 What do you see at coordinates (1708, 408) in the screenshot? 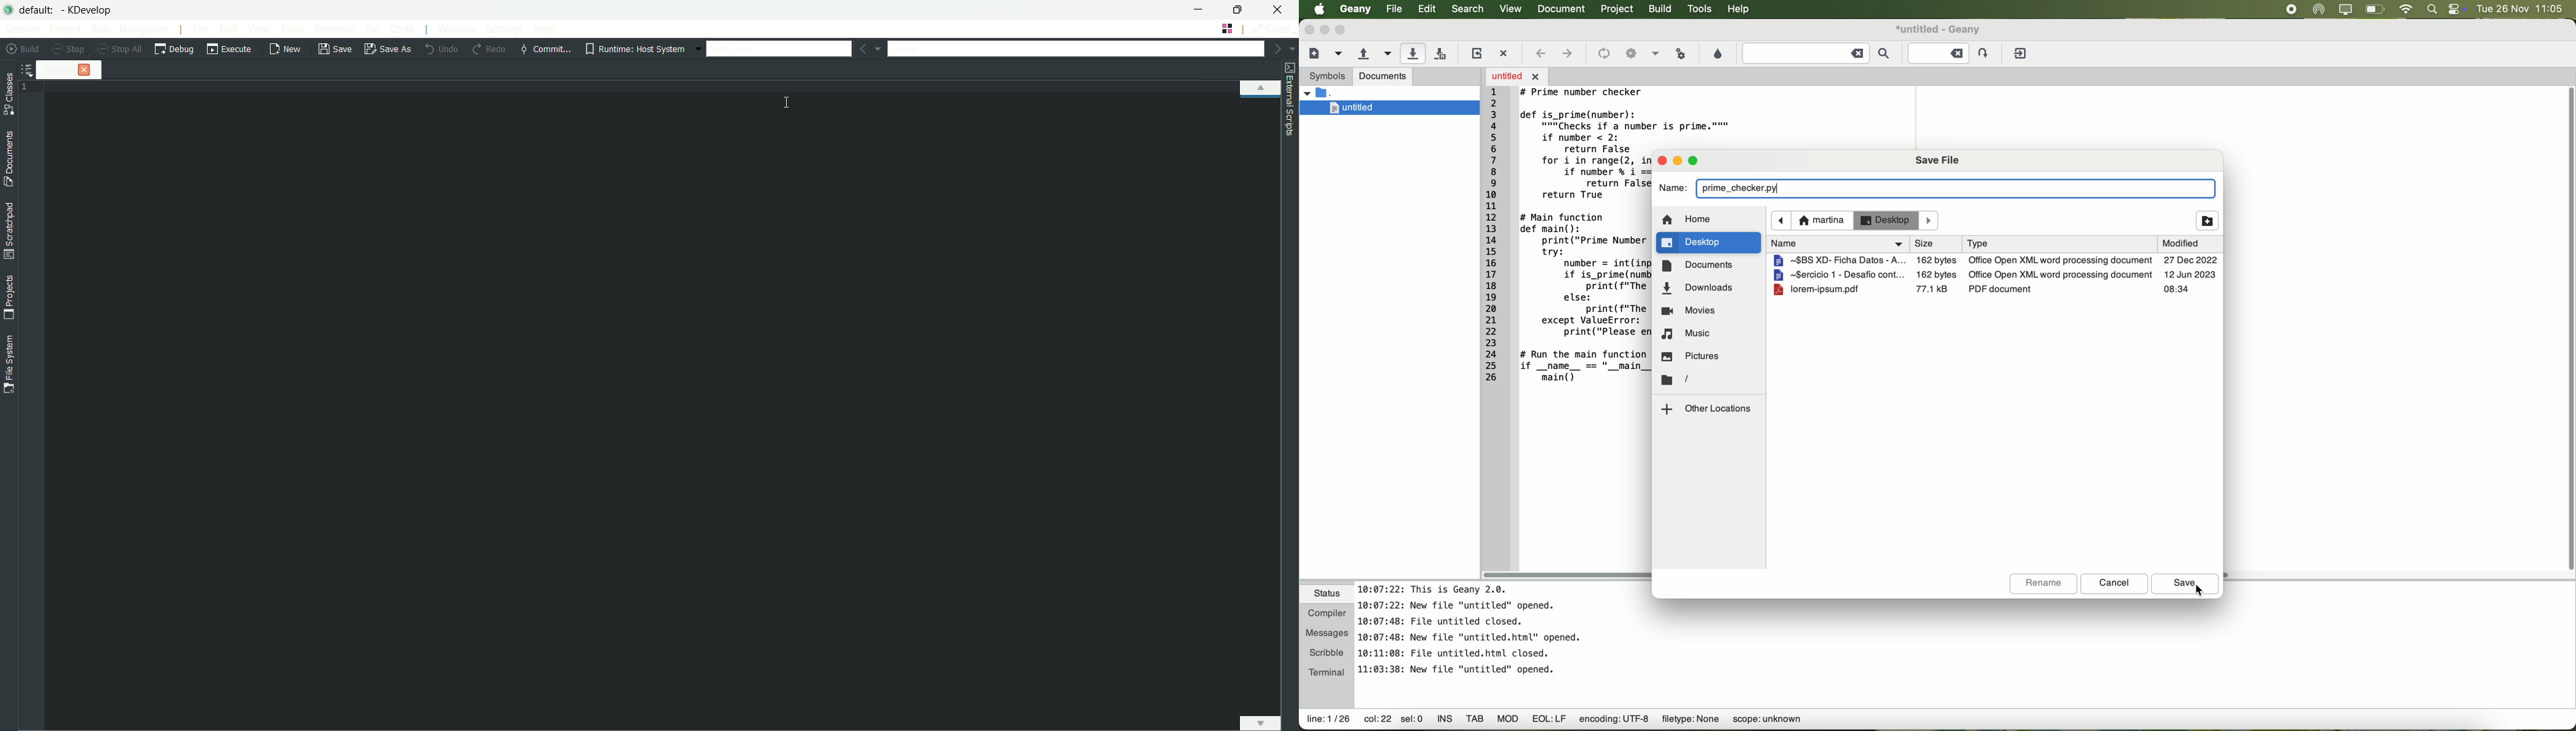
I see `other locations` at bounding box center [1708, 408].